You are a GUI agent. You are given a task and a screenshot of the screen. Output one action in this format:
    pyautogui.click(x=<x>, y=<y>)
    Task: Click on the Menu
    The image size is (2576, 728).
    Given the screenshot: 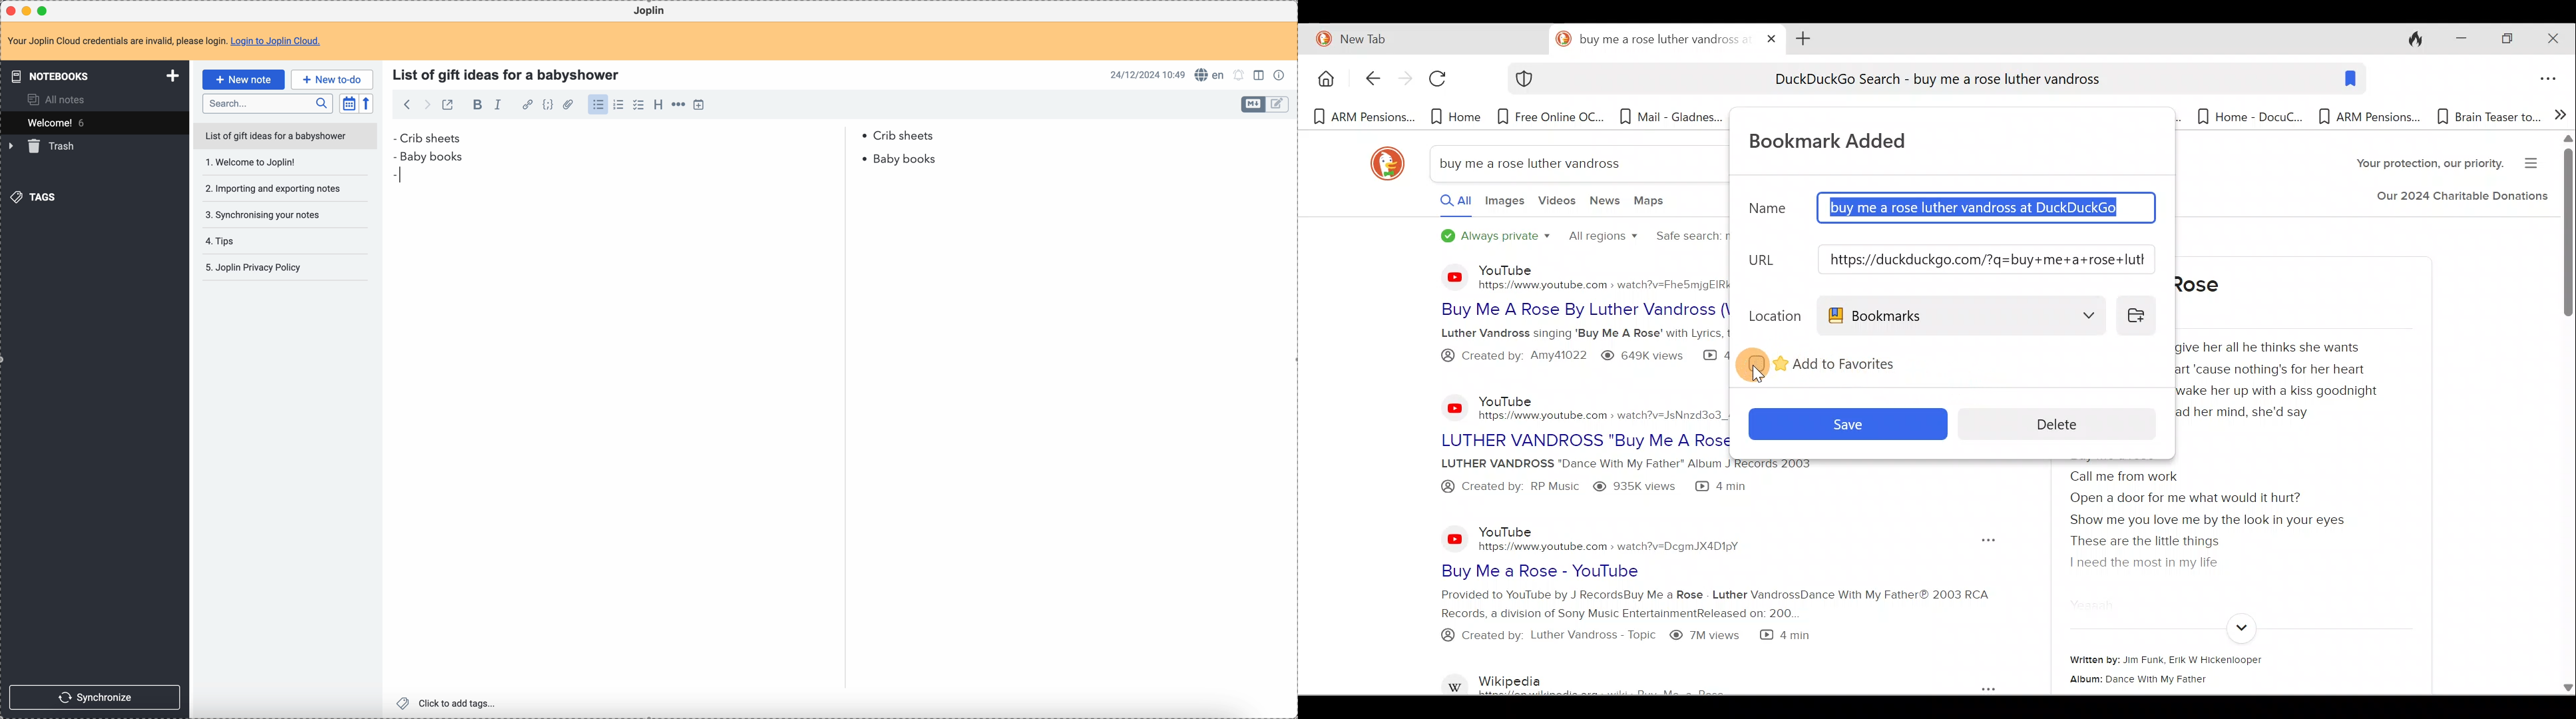 What is the action you would take?
    pyautogui.click(x=2535, y=161)
    